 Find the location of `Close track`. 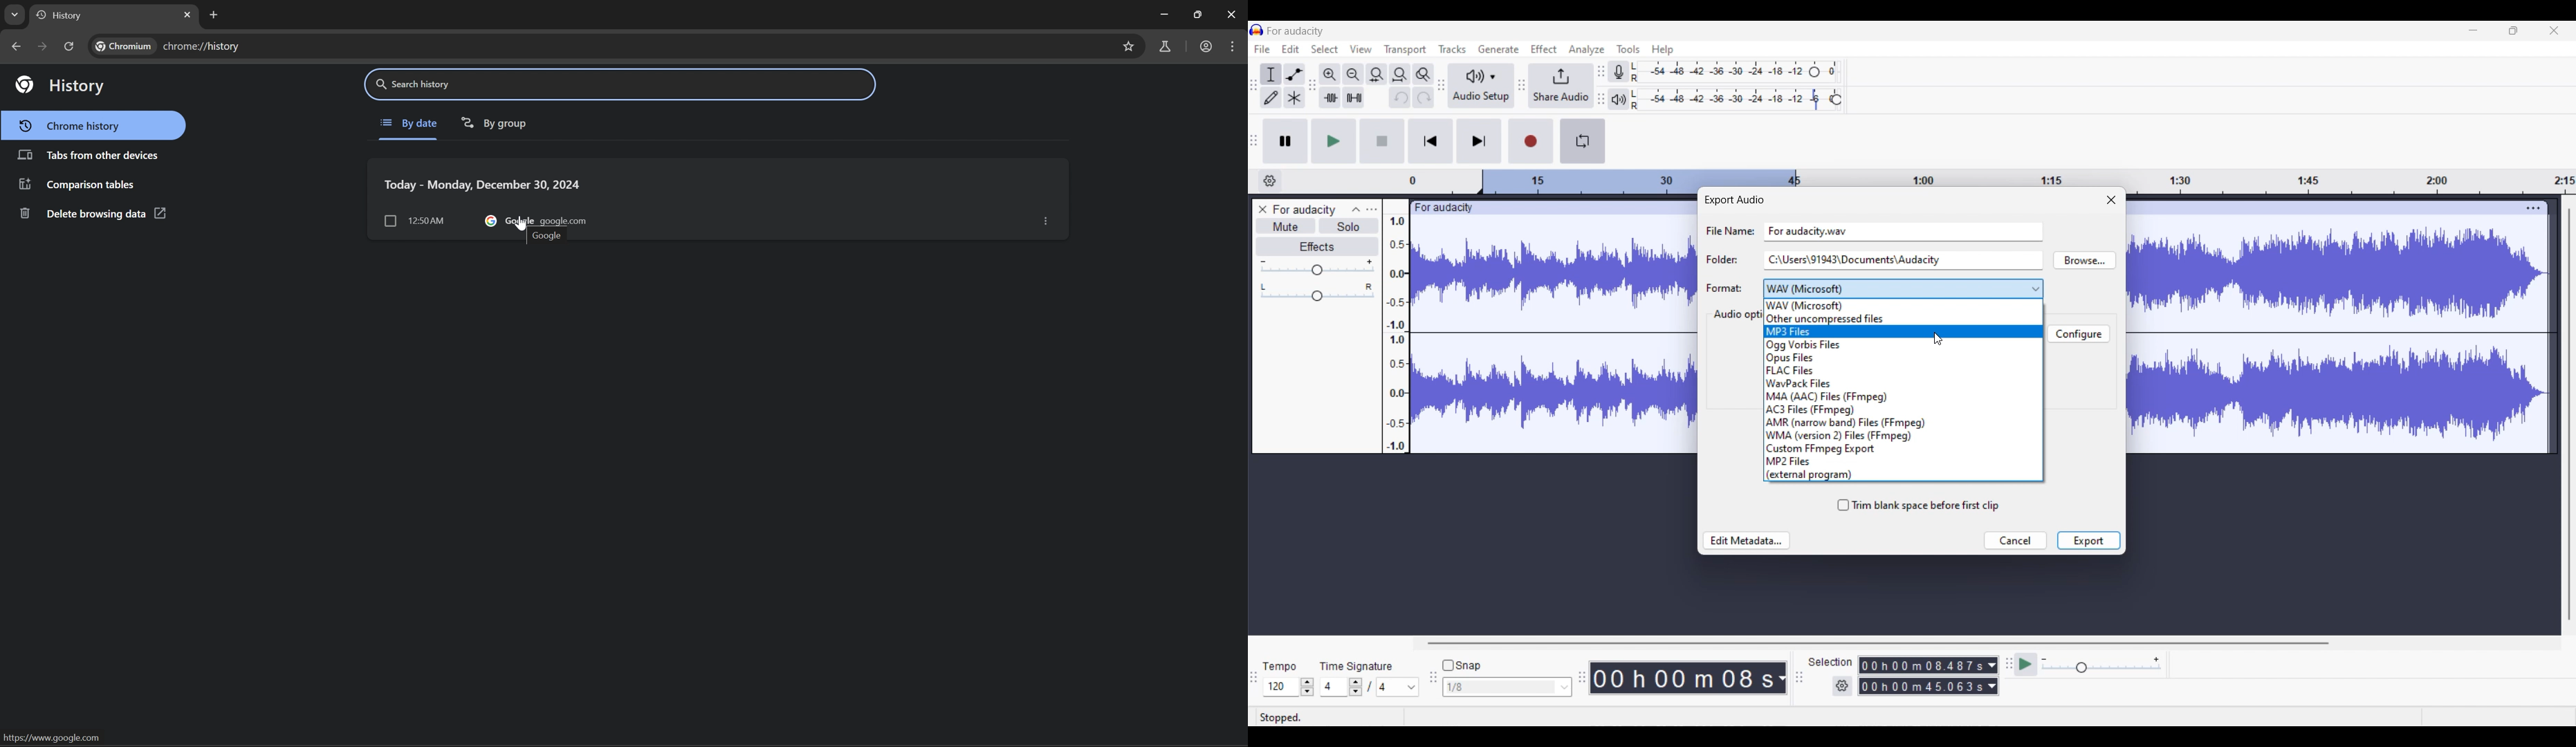

Close track is located at coordinates (1263, 209).